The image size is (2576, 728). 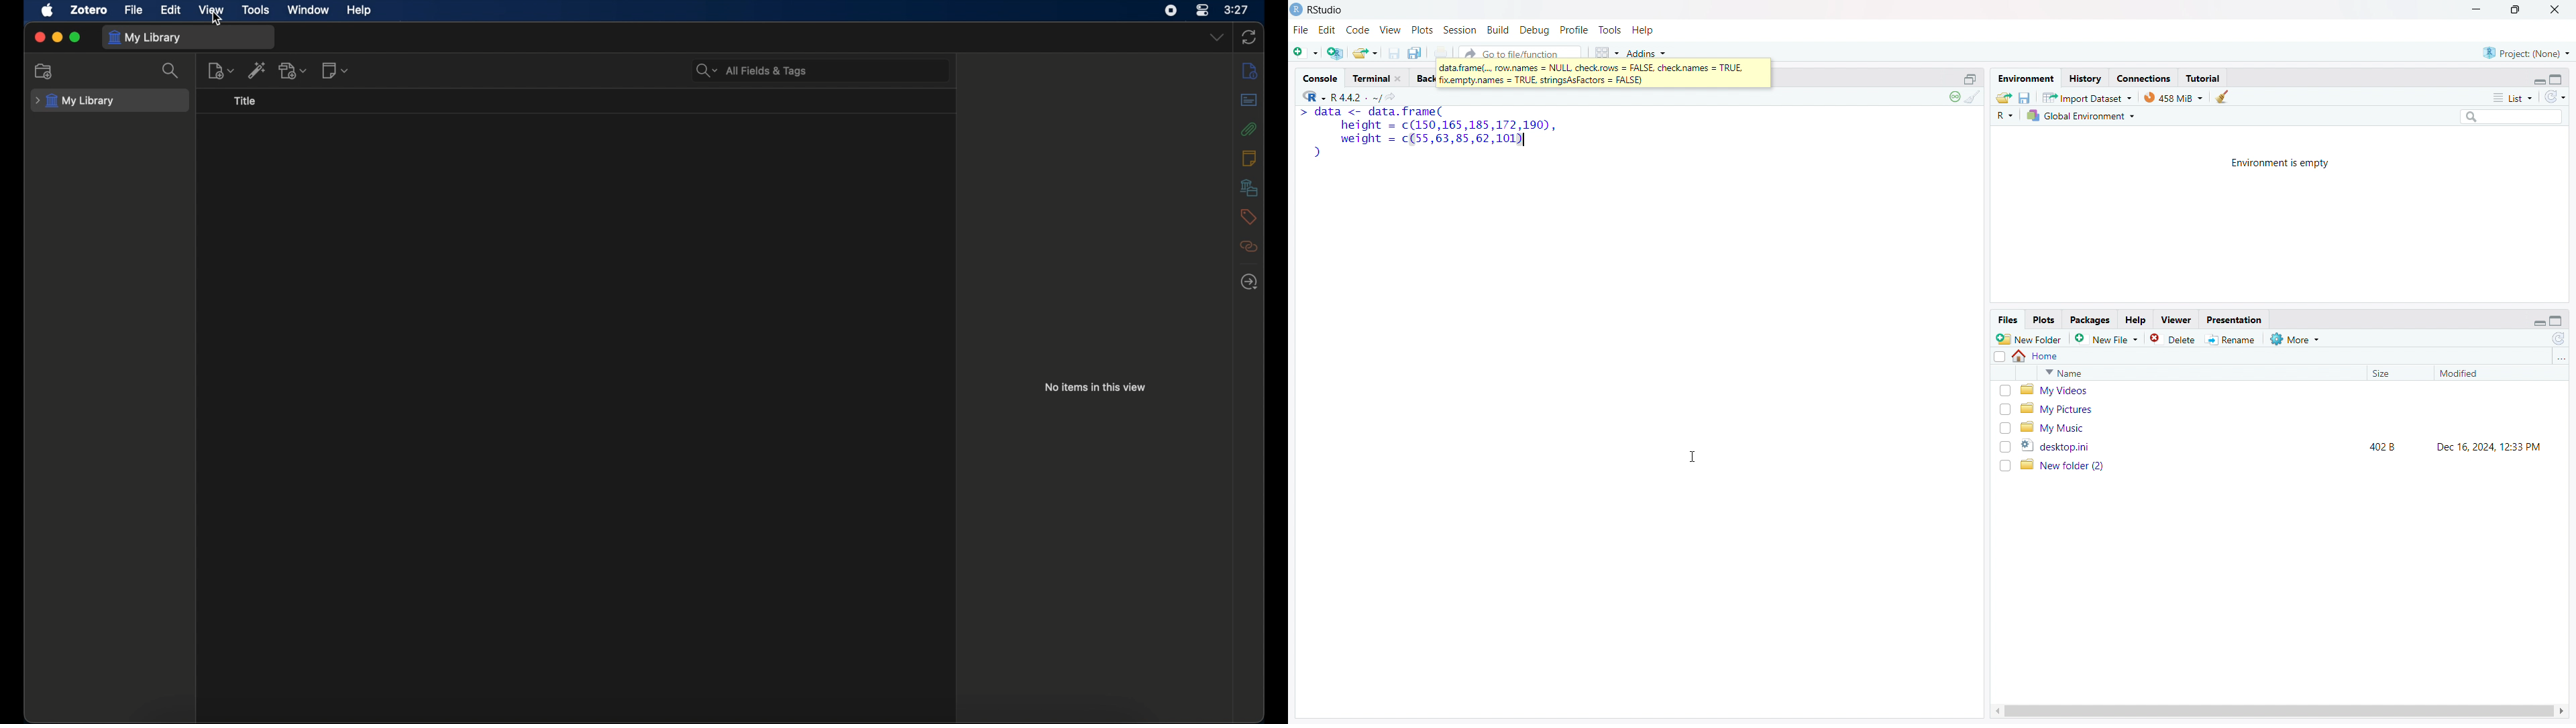 I want to click on R 4.4.2 . ~/, so click(x=1356, y=97).